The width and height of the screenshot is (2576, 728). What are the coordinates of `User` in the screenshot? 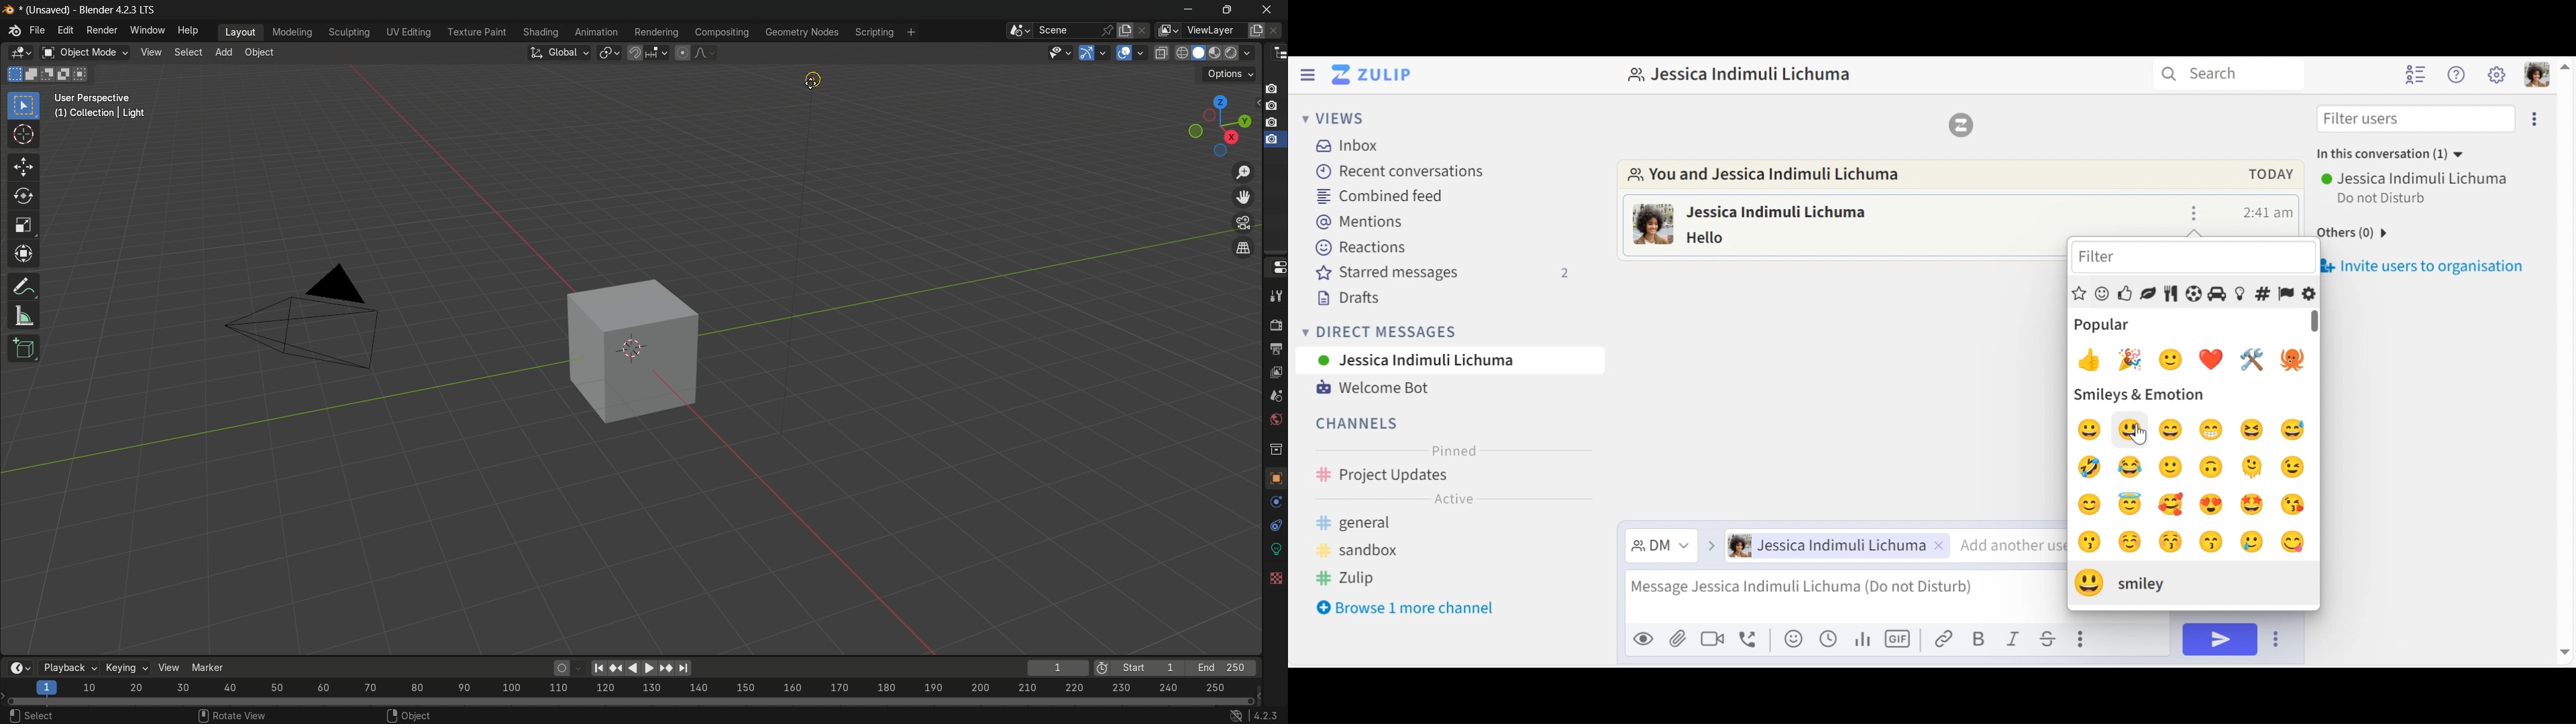 It's located at (1838, 546).